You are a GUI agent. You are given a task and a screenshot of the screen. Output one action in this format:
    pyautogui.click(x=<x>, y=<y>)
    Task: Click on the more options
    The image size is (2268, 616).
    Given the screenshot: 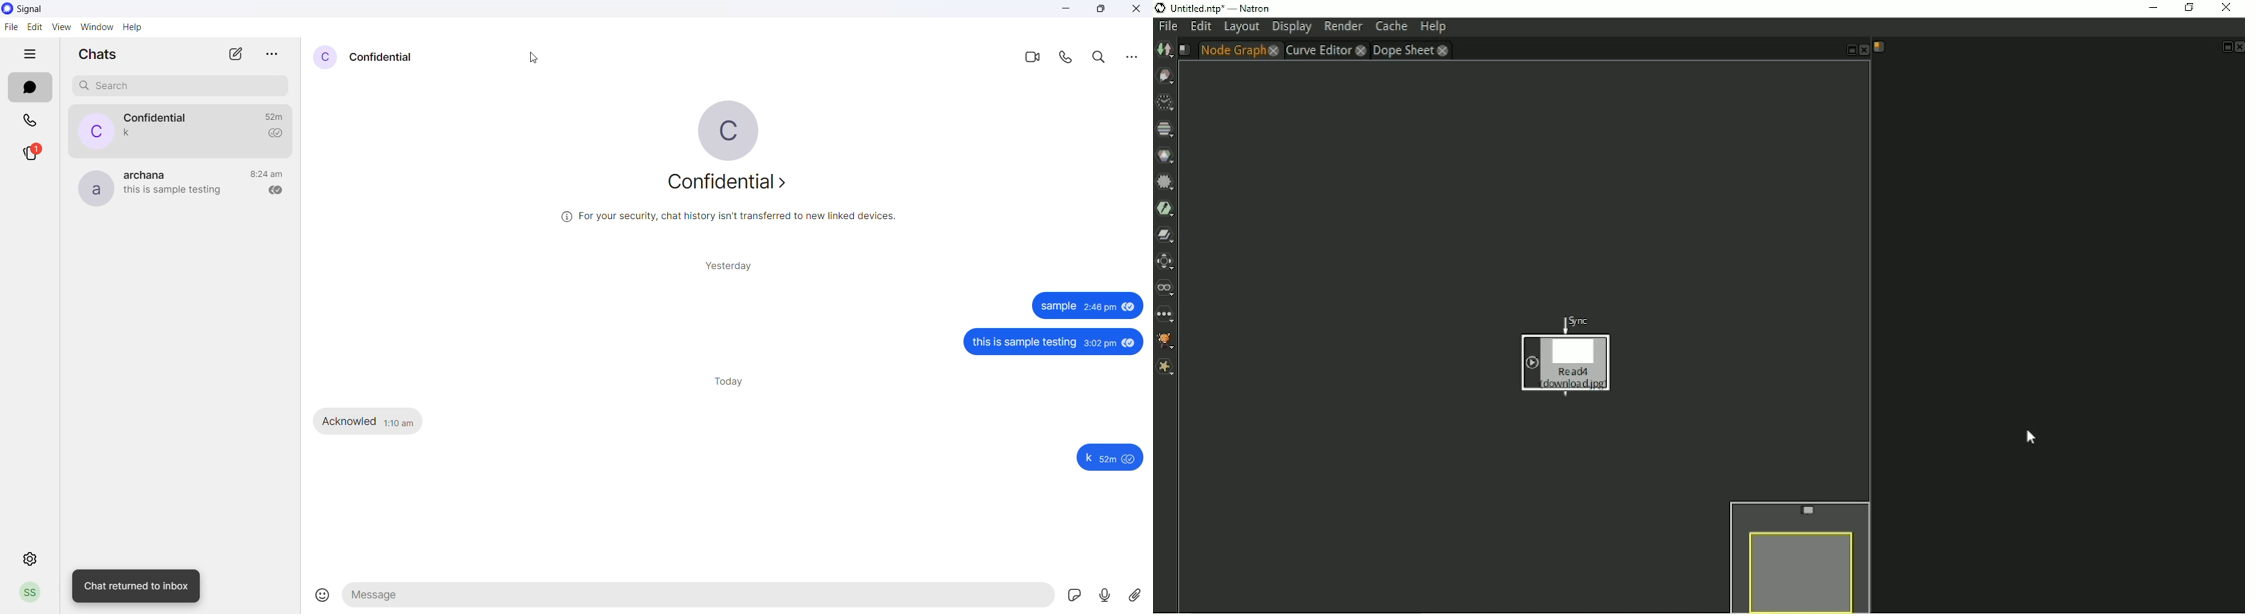 What is the action you would take?
    pyautogui.click(x=276, y=56)
    